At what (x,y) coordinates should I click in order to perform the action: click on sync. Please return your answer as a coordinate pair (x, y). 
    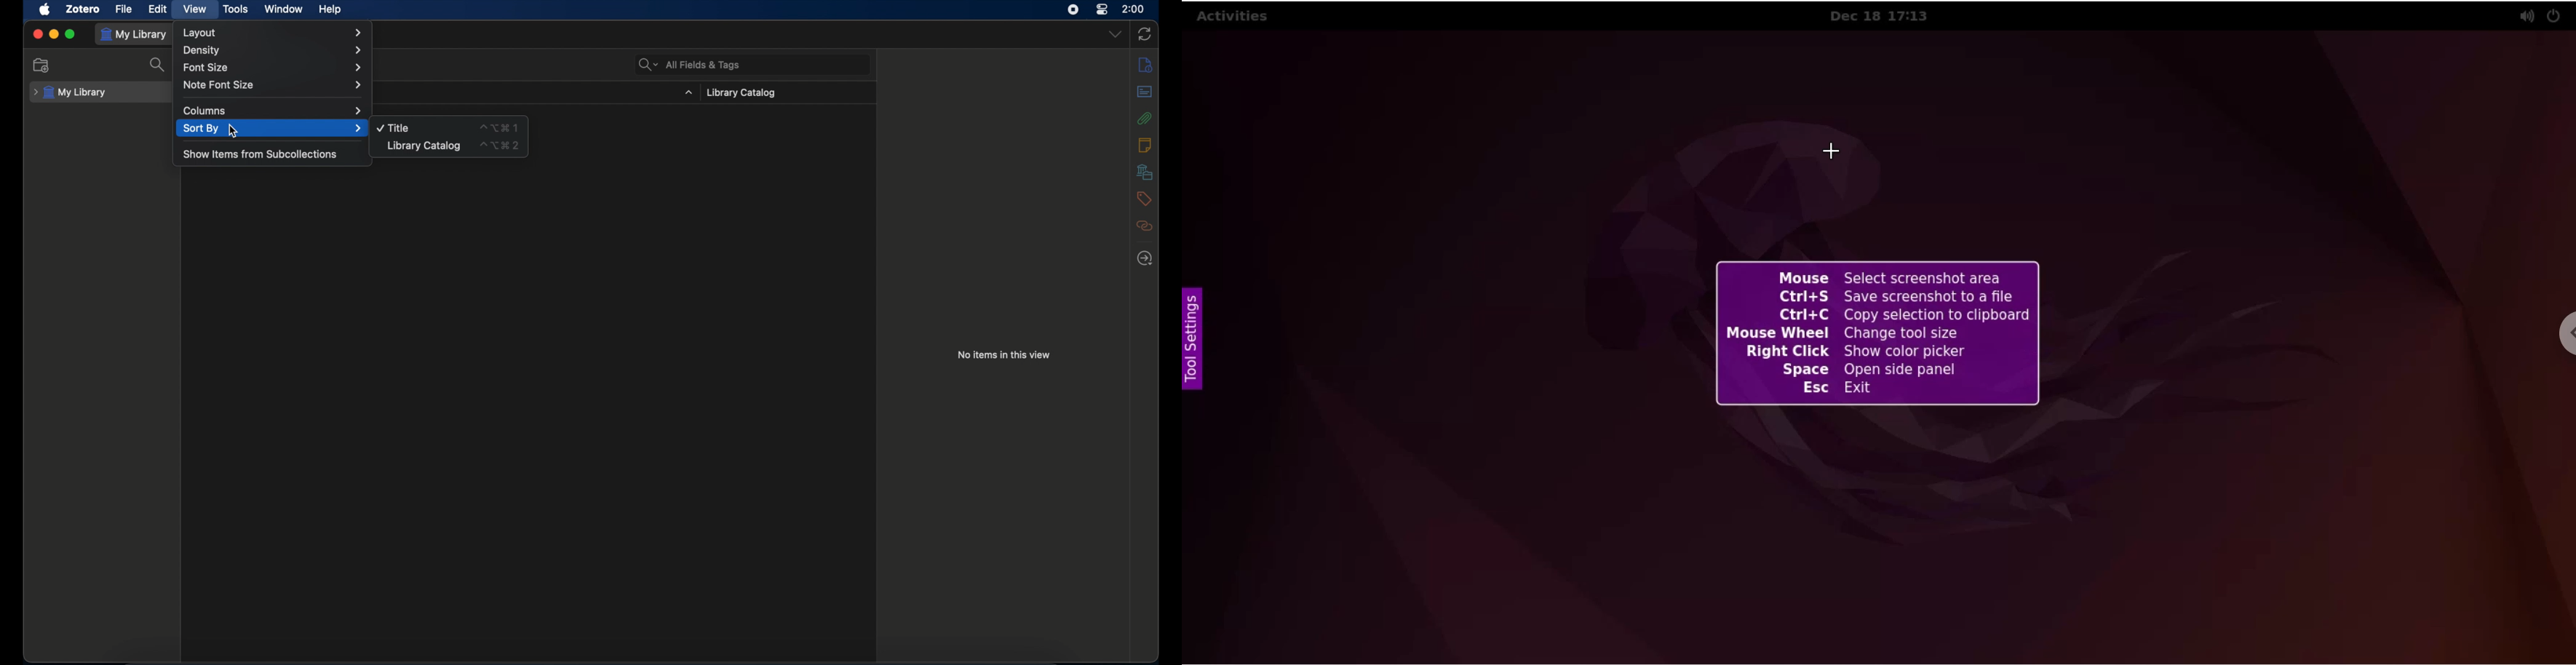
    Looking at the image, I should click on (1145, 33).